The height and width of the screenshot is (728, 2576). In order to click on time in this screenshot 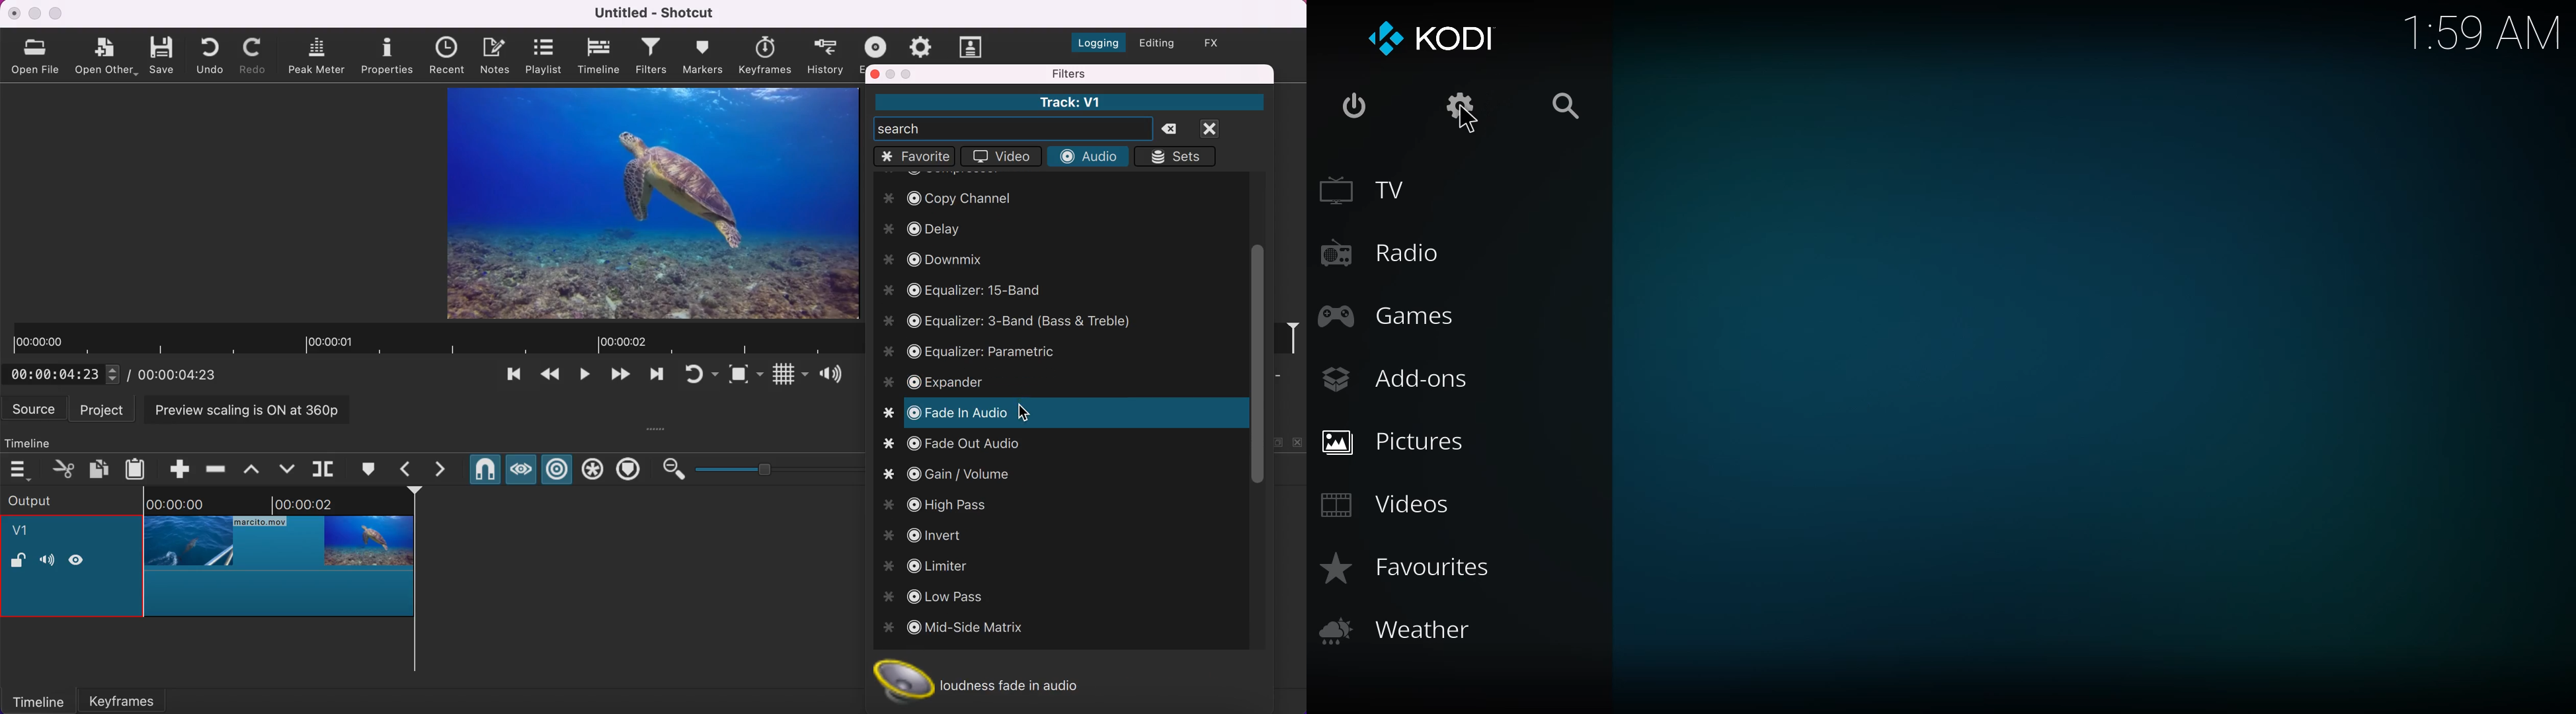, I will do `click(2481, 33)`.